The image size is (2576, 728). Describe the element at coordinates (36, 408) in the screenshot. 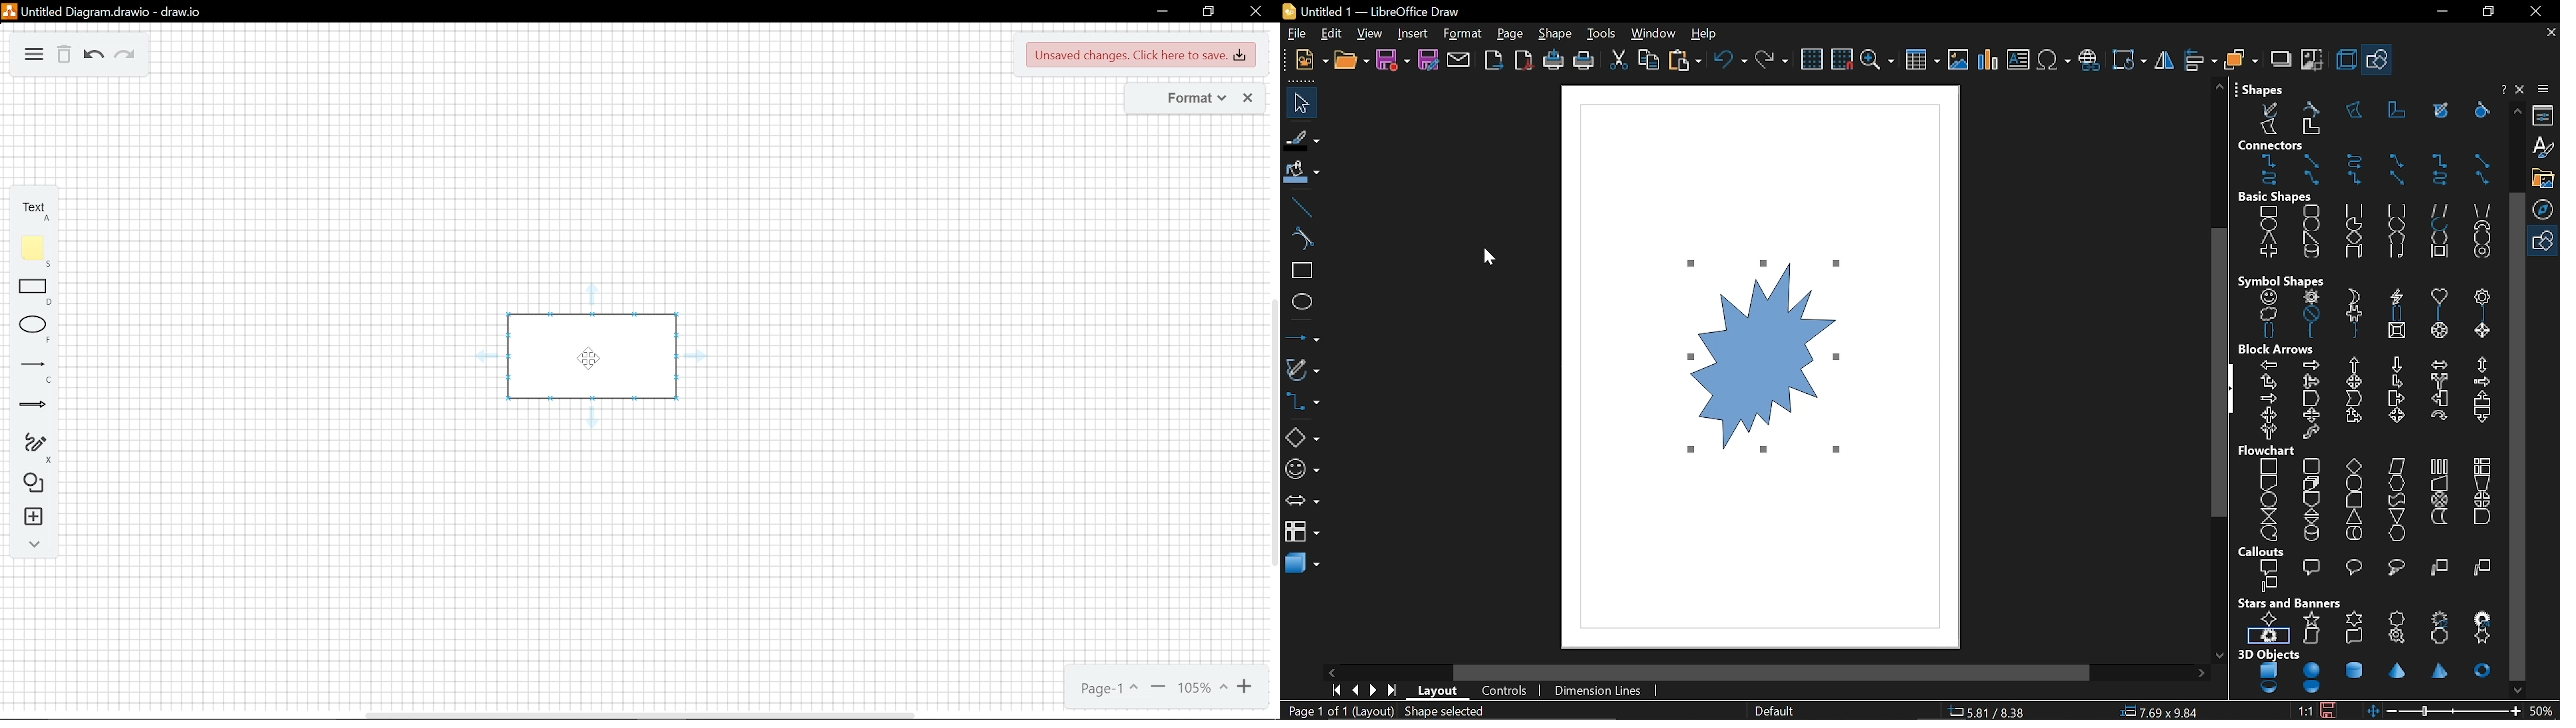

I see `arrows` at that location.